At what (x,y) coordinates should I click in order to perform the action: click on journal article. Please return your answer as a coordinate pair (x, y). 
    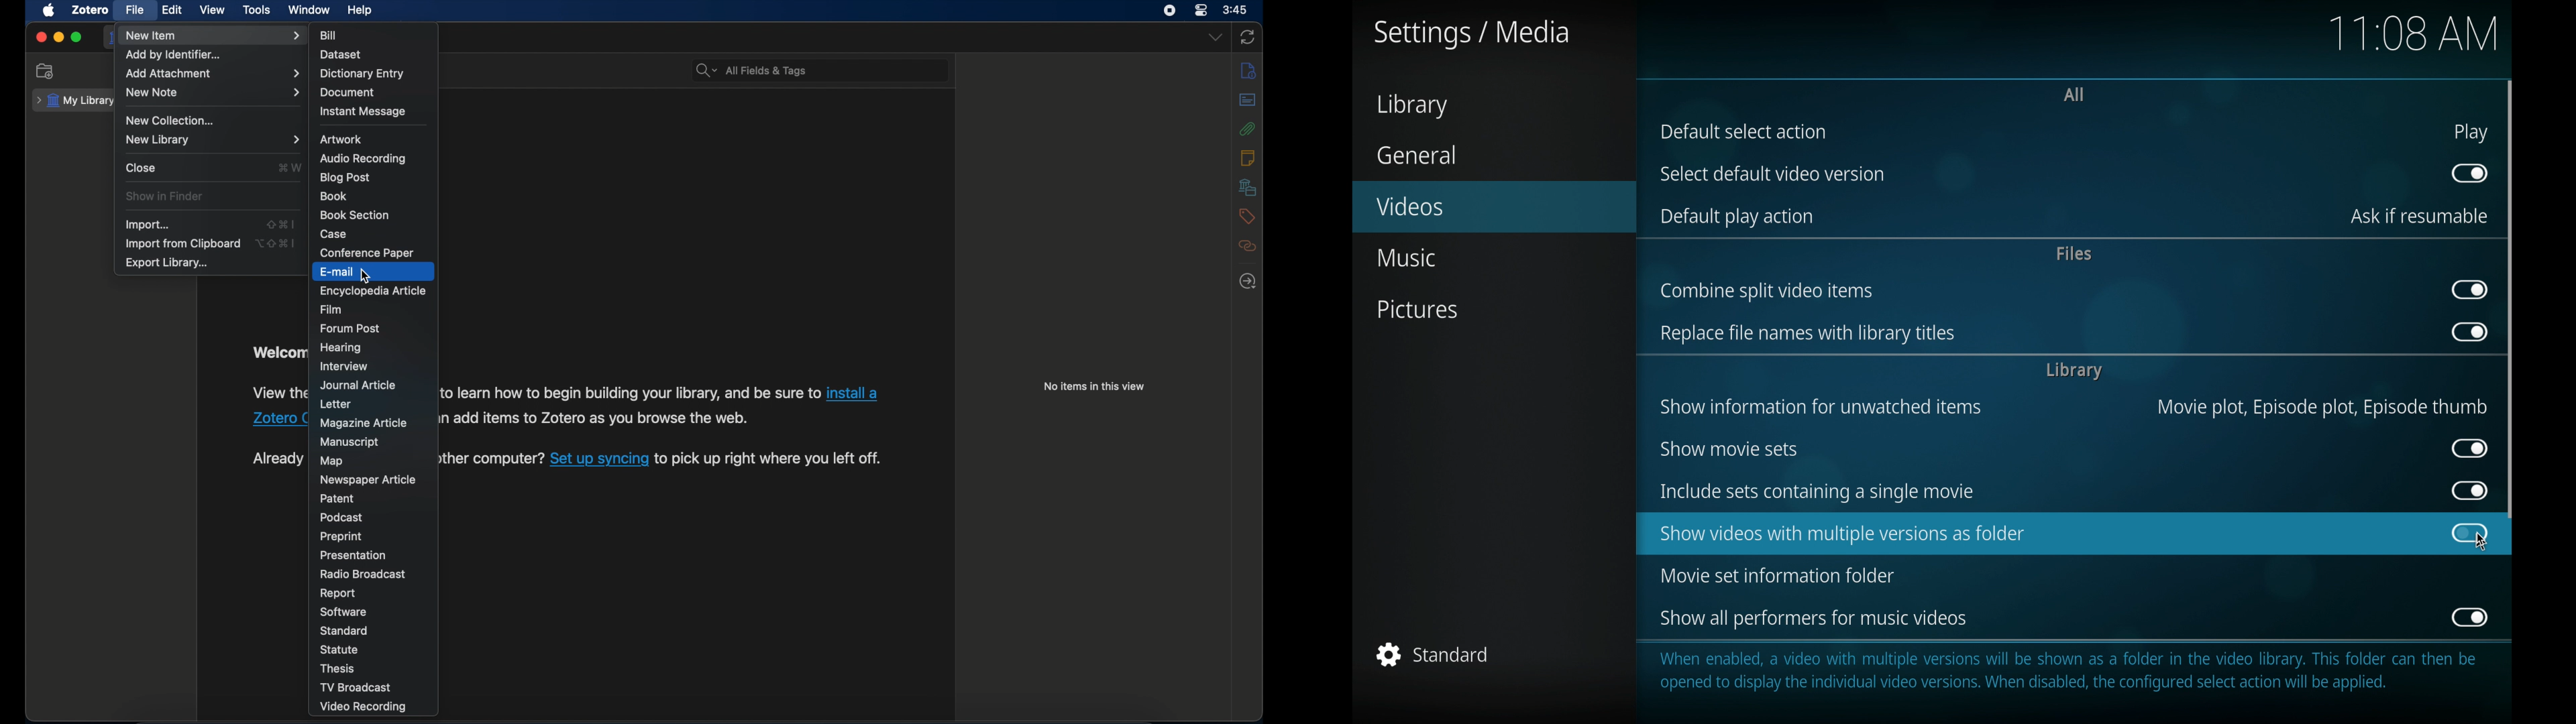
    Looking at the image, I should click on (358, 385).